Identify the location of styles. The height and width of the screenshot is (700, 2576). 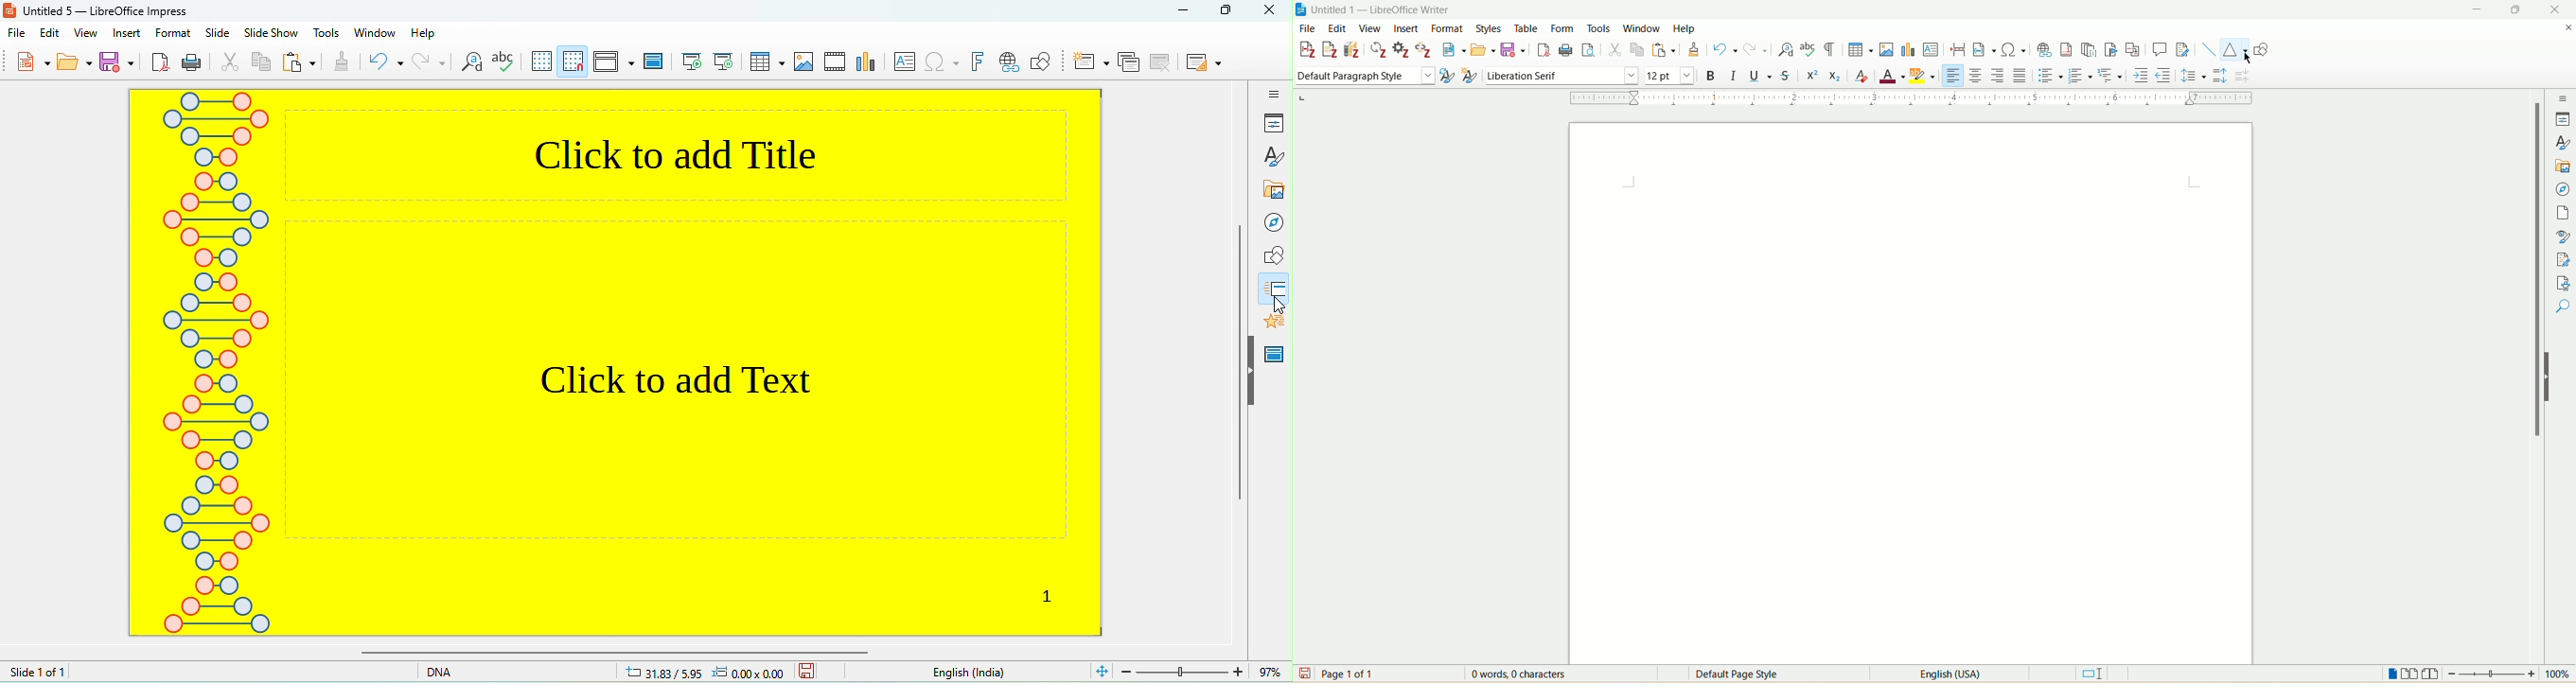
(2564, 142).